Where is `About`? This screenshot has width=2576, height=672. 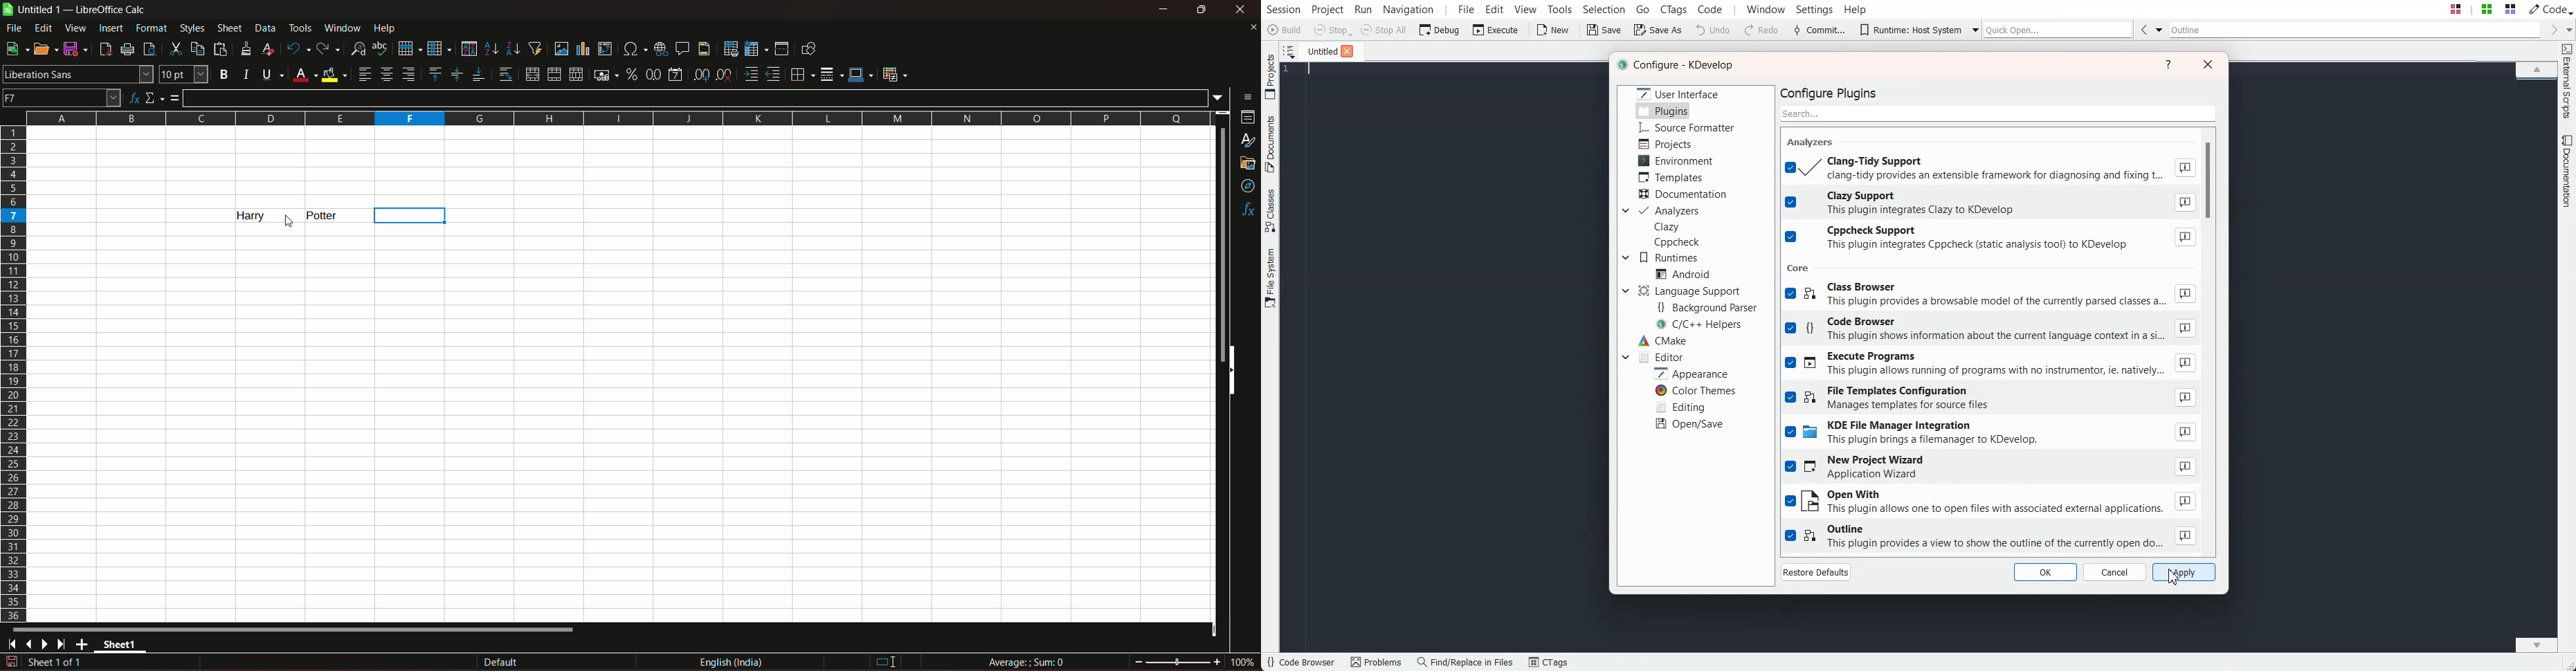
About is located at coordinates (2184, 501).